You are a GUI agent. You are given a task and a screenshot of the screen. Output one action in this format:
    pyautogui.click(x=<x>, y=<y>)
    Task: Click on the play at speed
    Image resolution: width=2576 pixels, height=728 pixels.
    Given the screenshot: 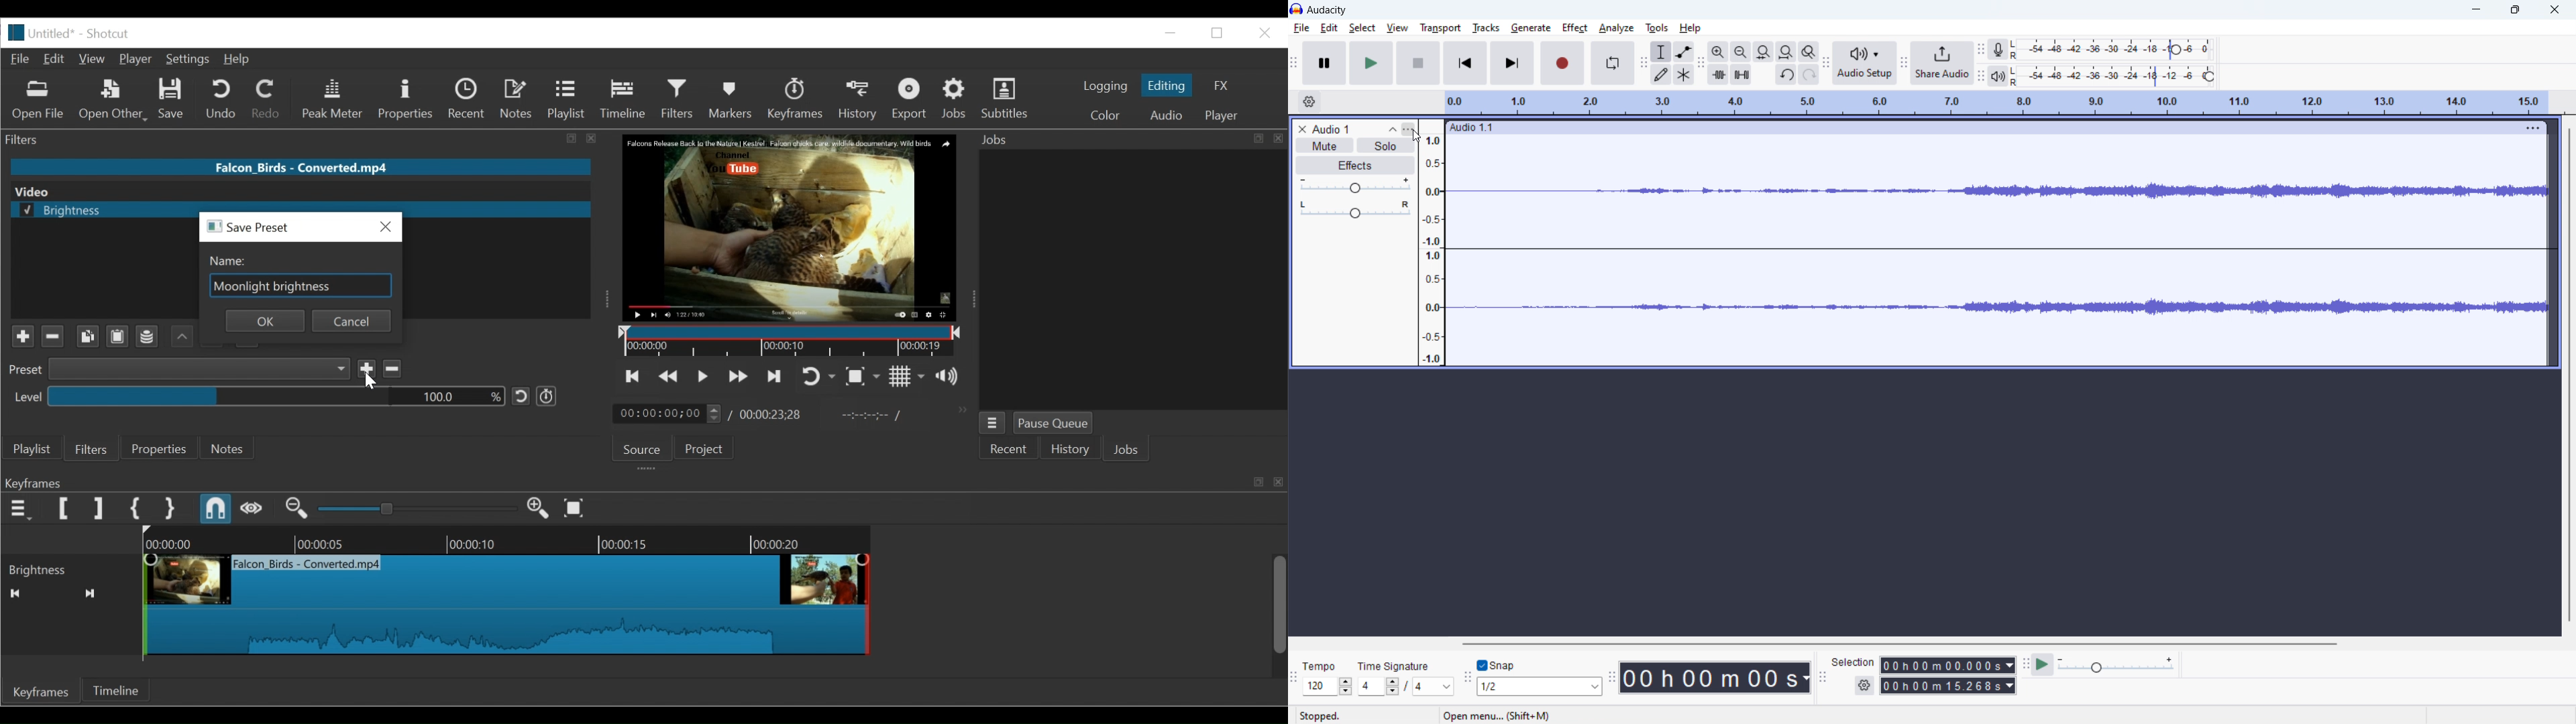 What is the action you would take?
    pyautogui.click(x=2043, y=664)
    